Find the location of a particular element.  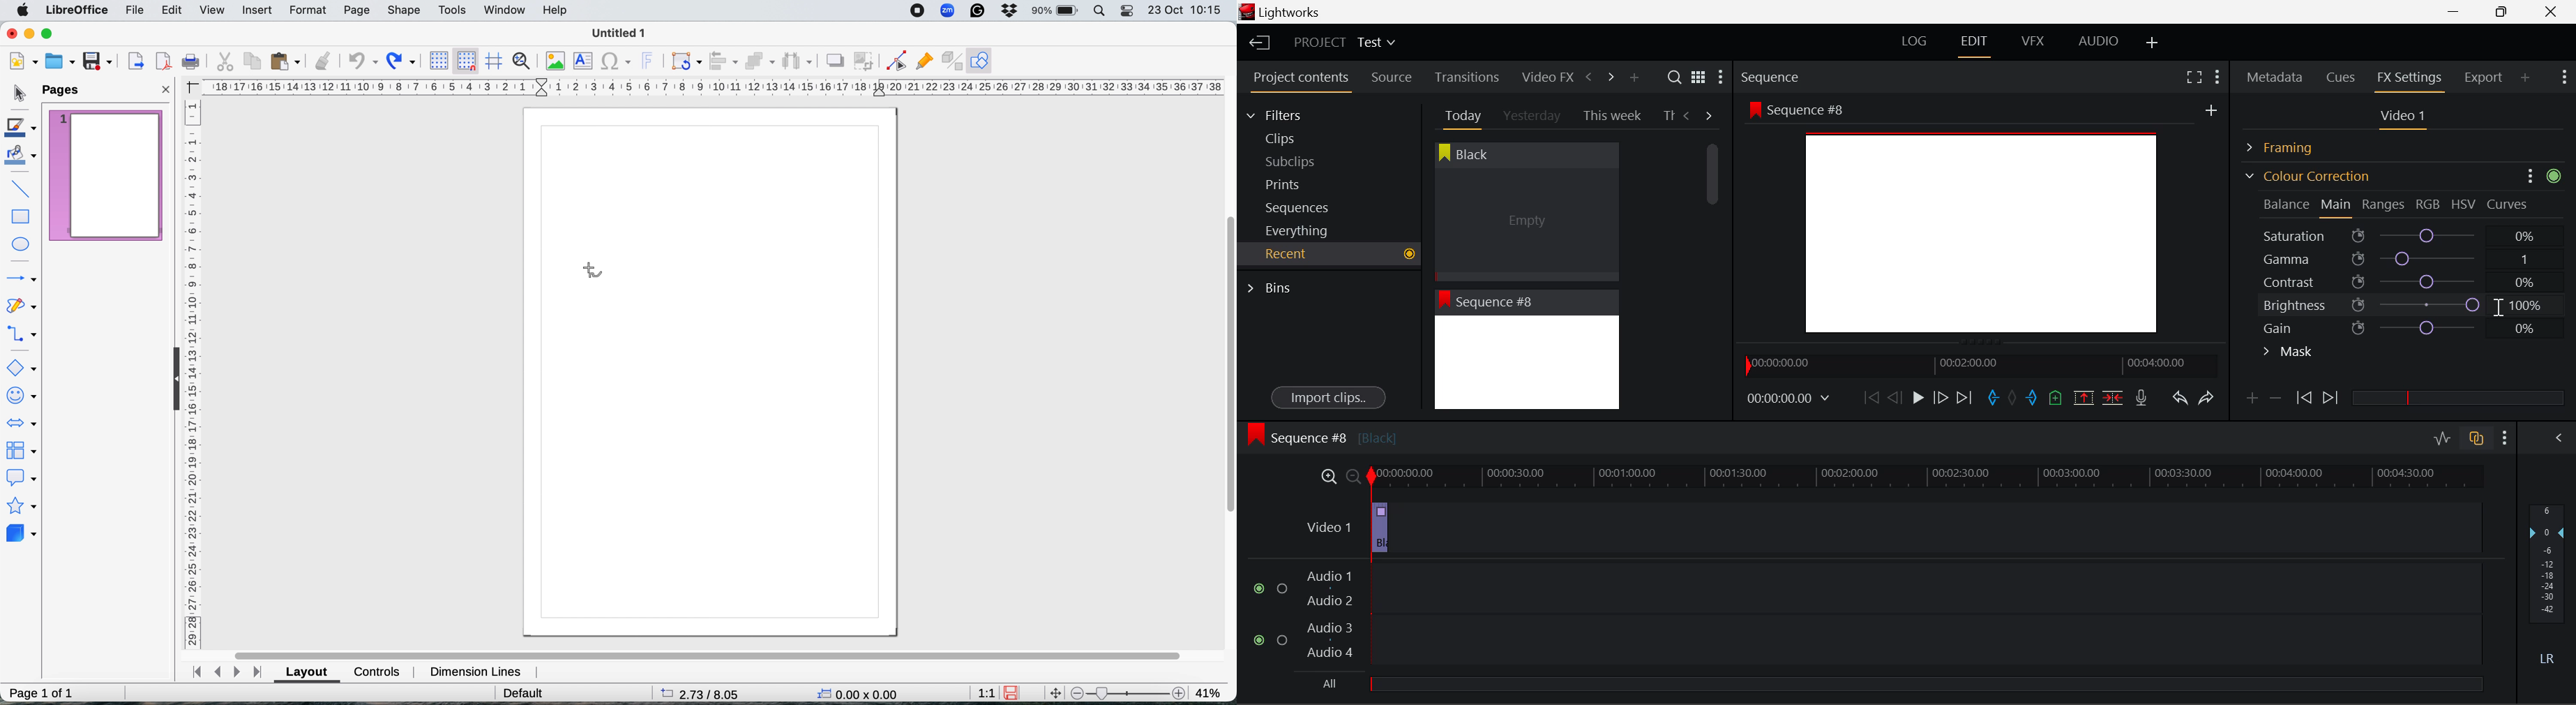

dimension lines is located at coordinates (480, 670).